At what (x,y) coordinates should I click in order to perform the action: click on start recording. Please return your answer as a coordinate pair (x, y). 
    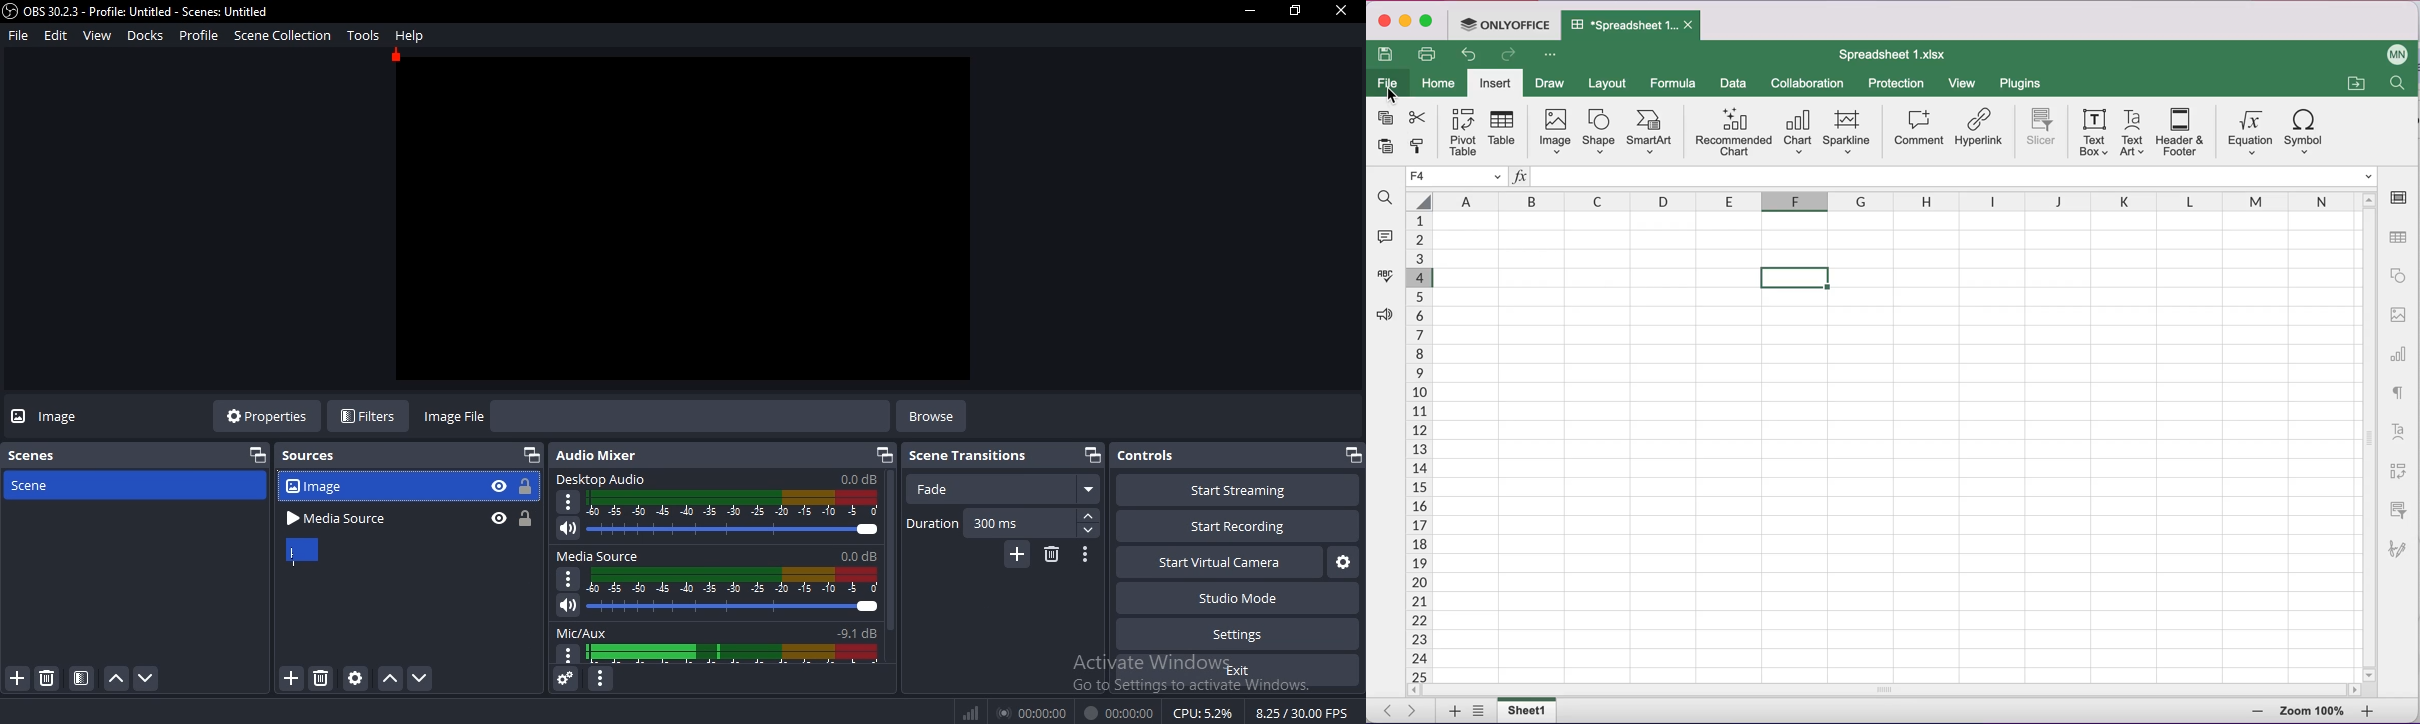
    Looking at the image, I should click on (1229, 527).